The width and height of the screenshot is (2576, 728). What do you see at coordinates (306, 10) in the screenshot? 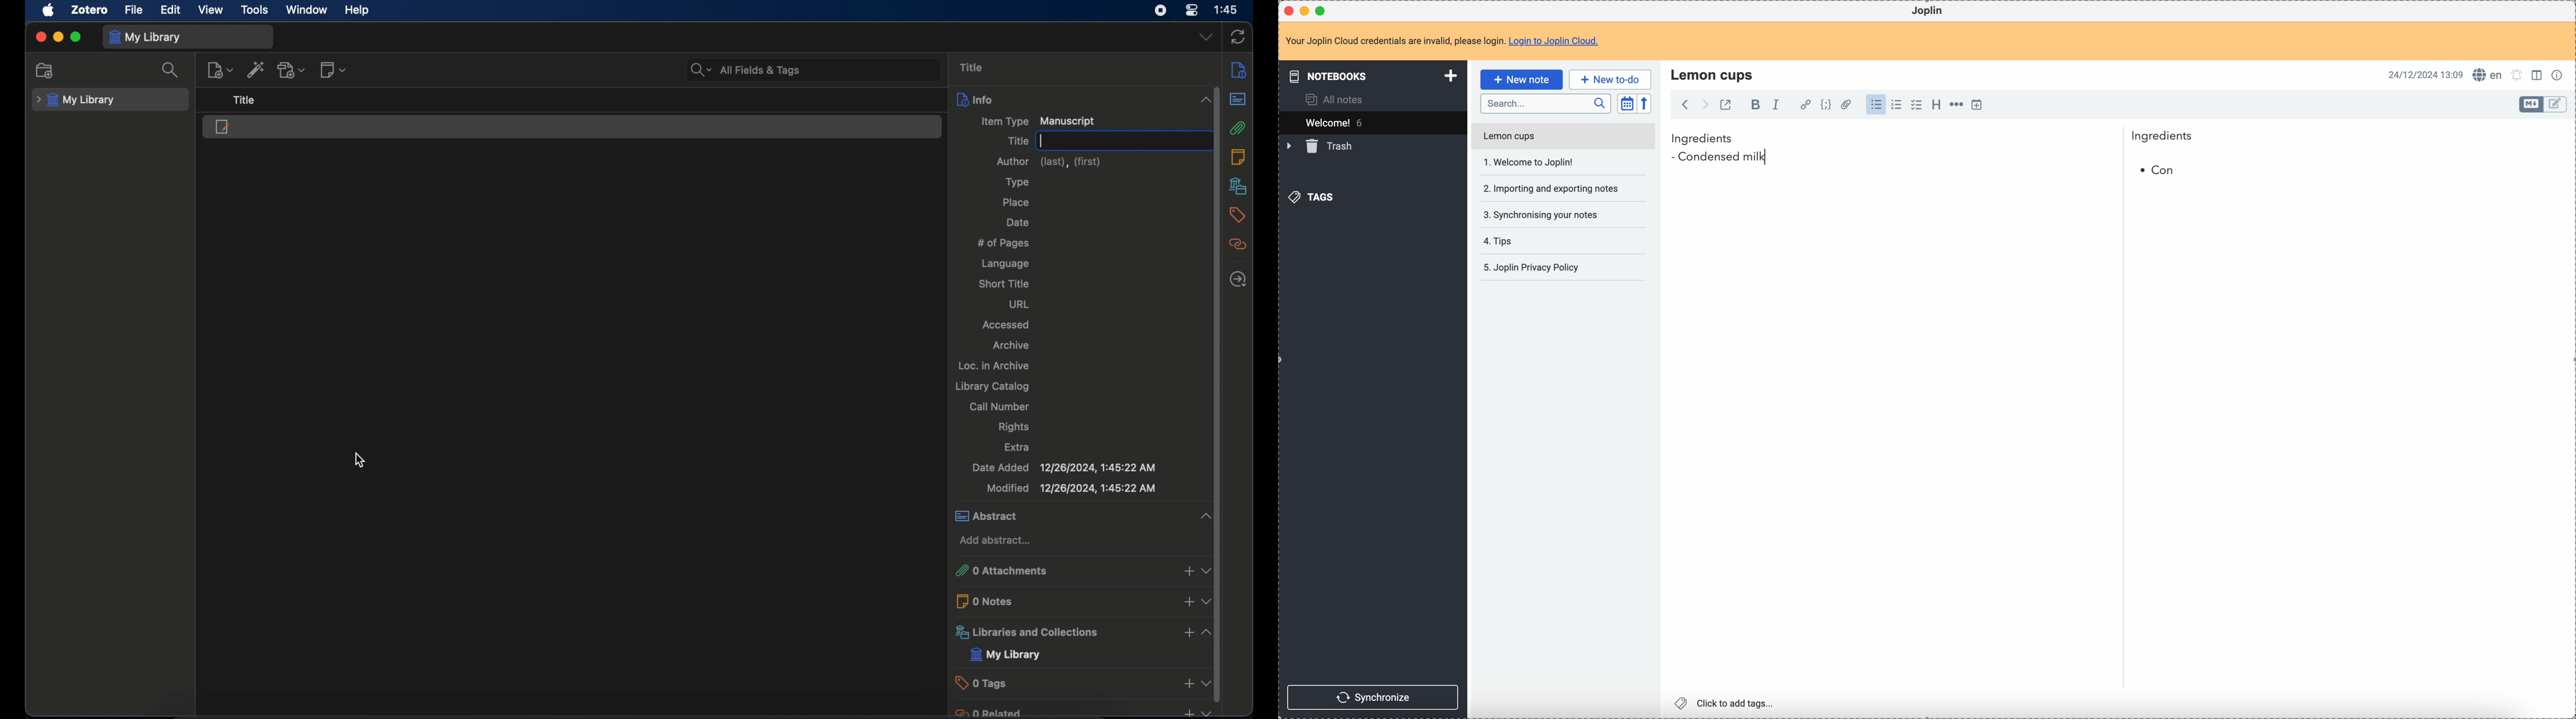
I see `window` at bounding box center [306, 10].